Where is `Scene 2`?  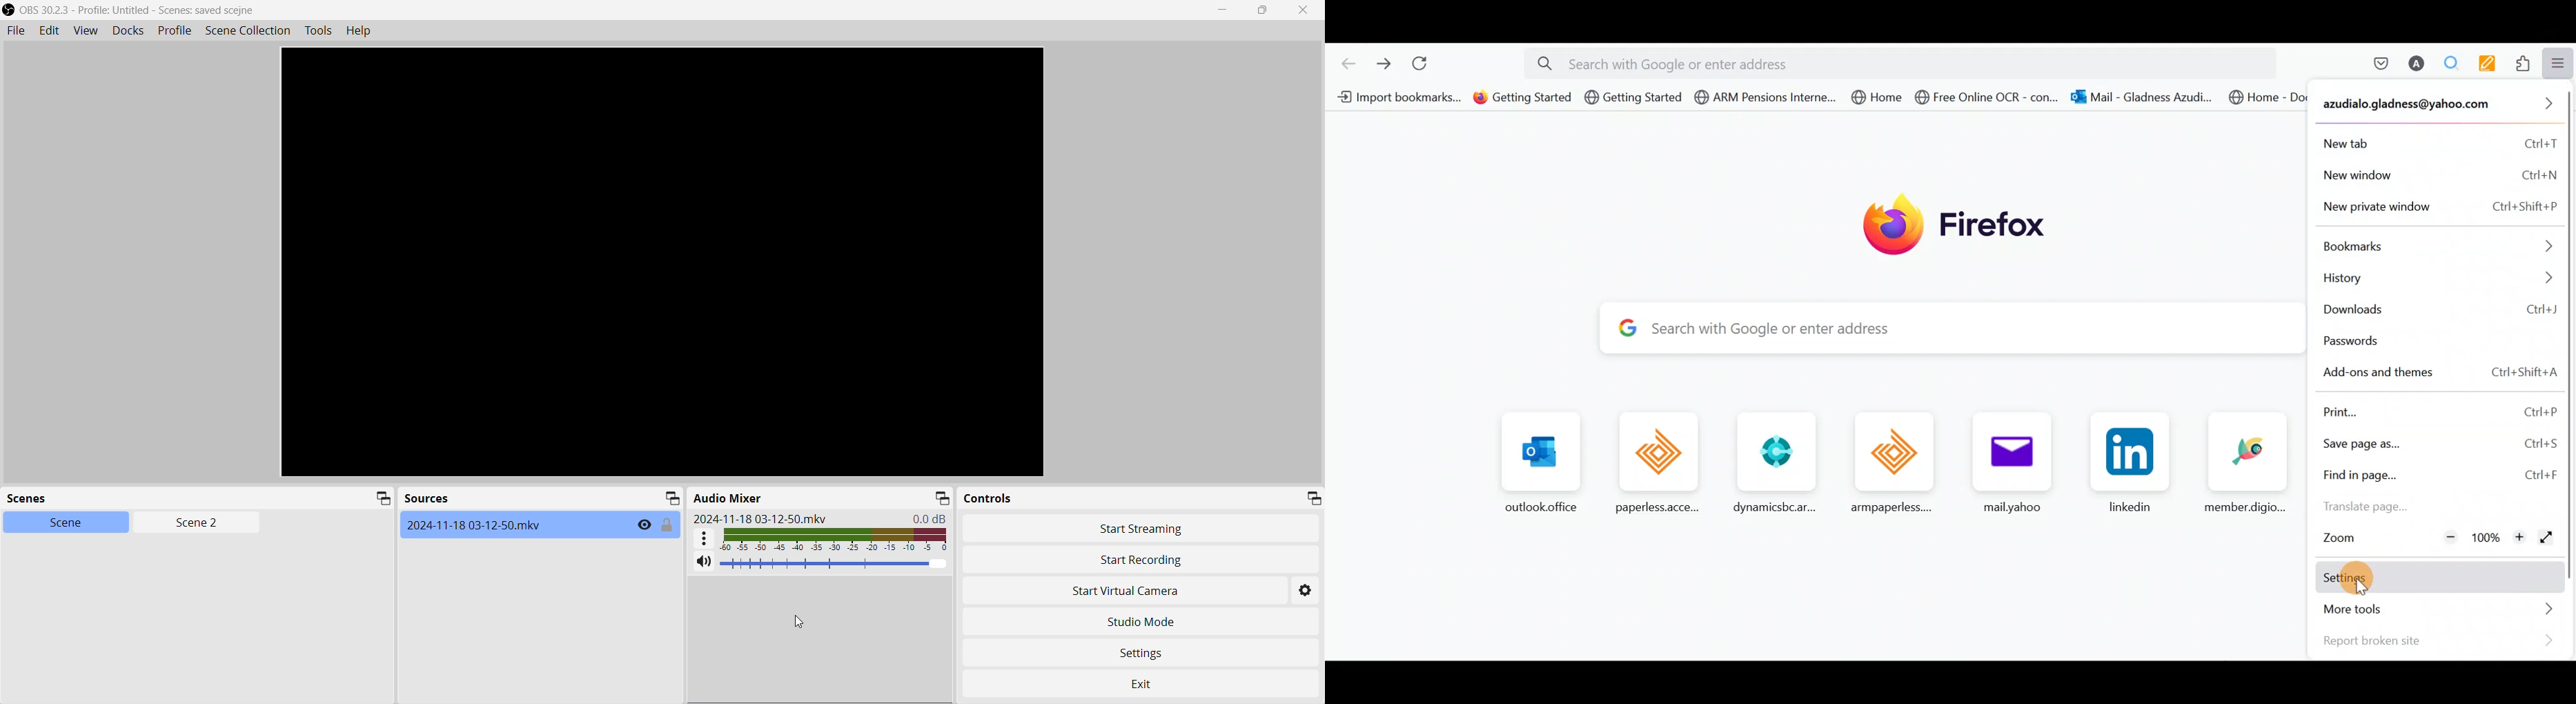 Scene 2 is located at coordinates (190, 523).